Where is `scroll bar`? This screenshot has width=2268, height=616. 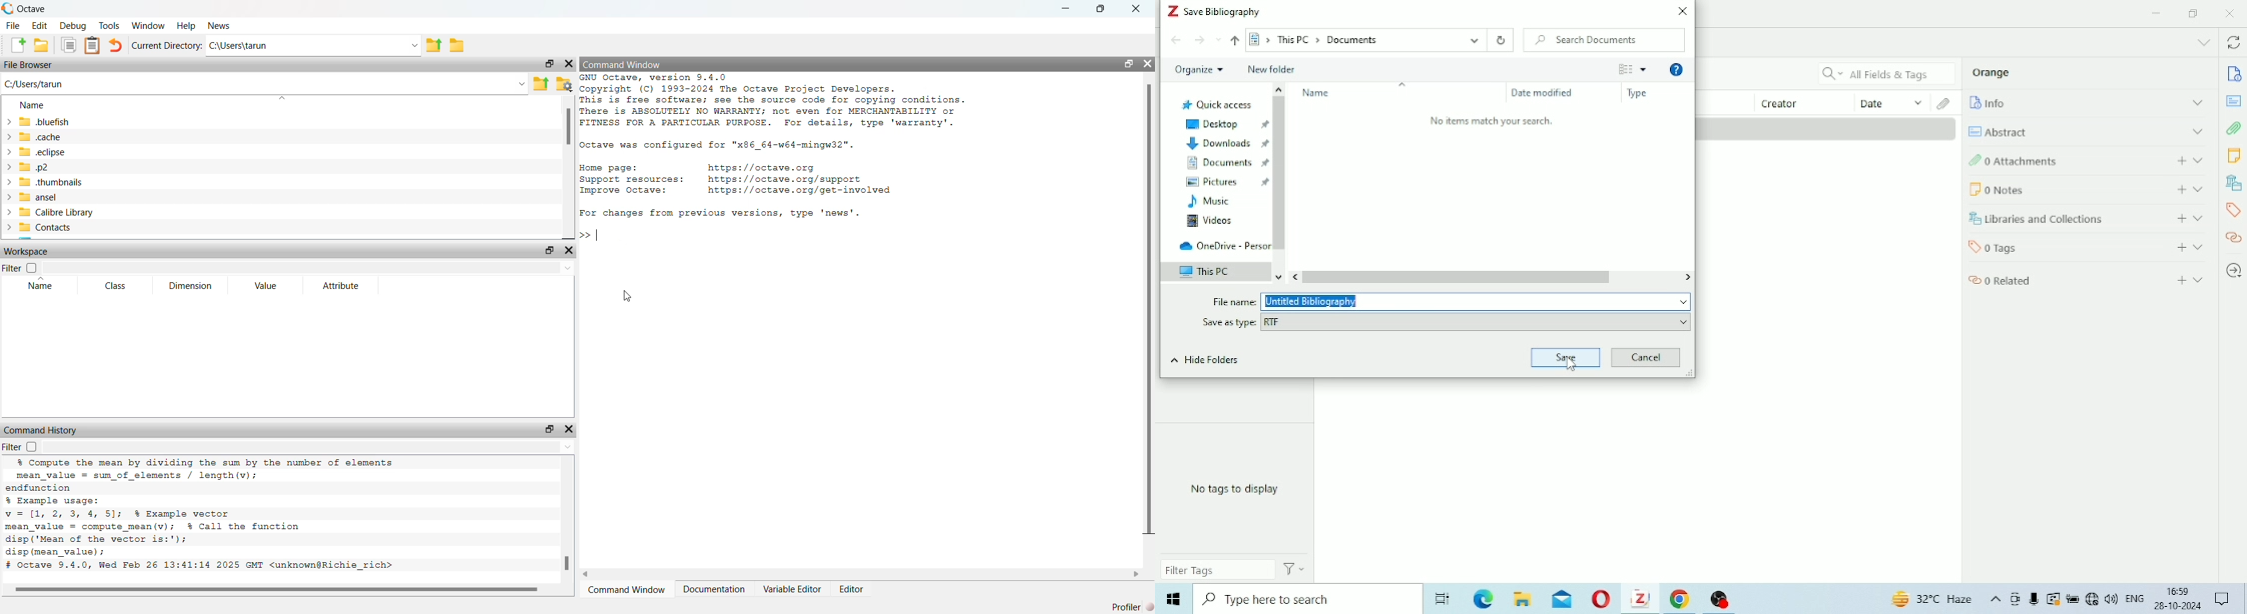 scroll bar is located at coordinates (569, 564).